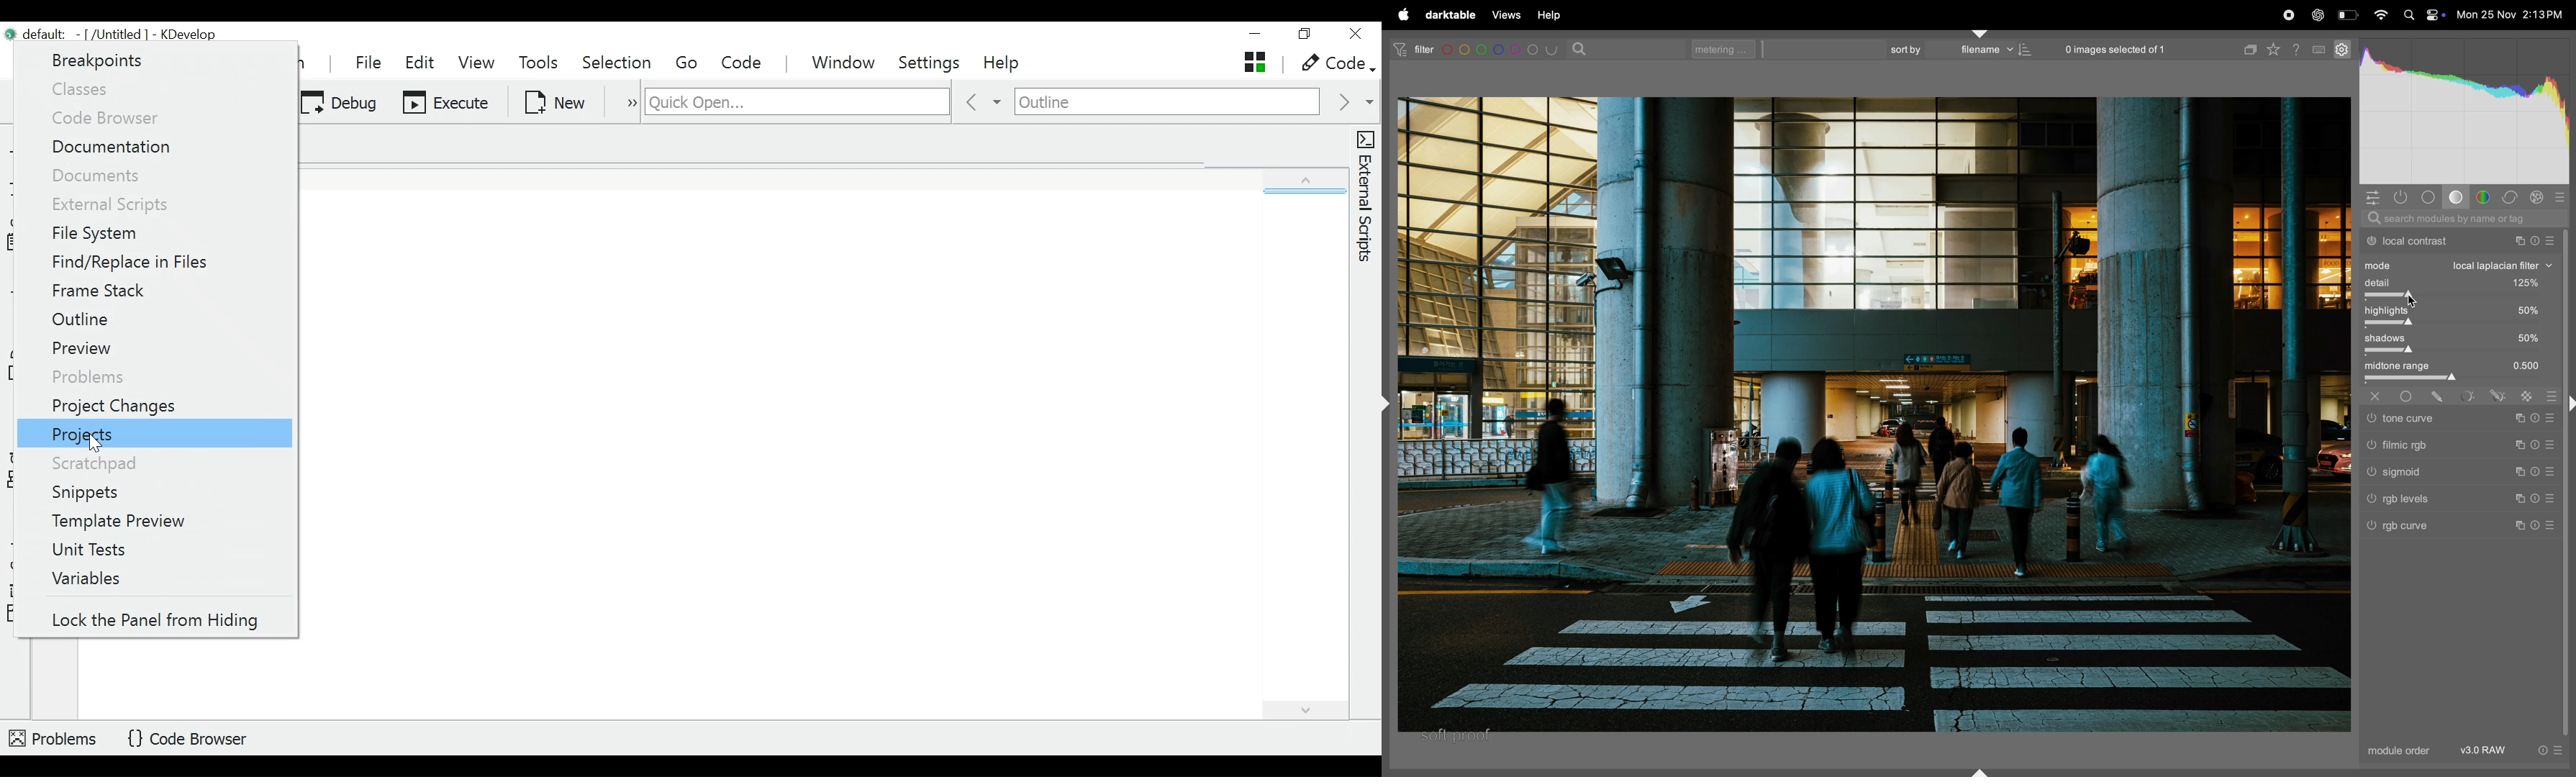  What do you see at coordinates (2552, 393) in the screenshot?
I see `blending options` at bounding box center [2552, 393].